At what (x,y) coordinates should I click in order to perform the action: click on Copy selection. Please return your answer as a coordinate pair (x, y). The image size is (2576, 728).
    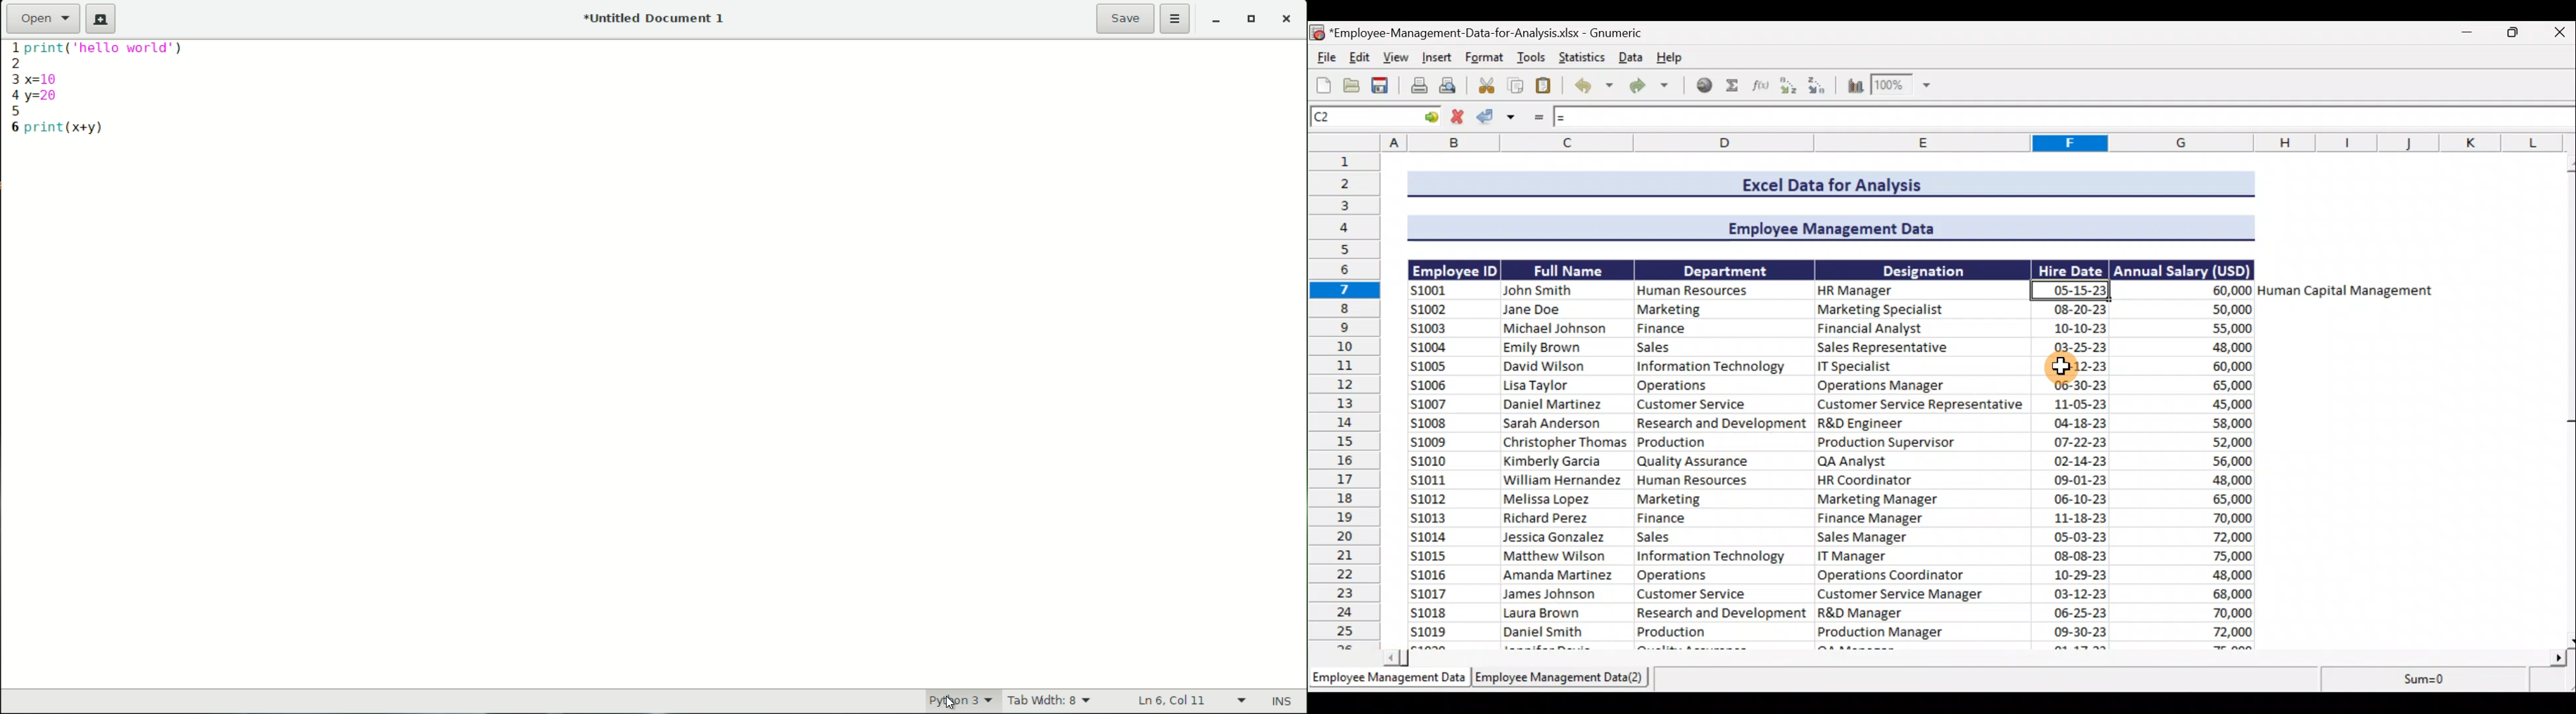
    Looking at the image, I should click on (1515, 88).